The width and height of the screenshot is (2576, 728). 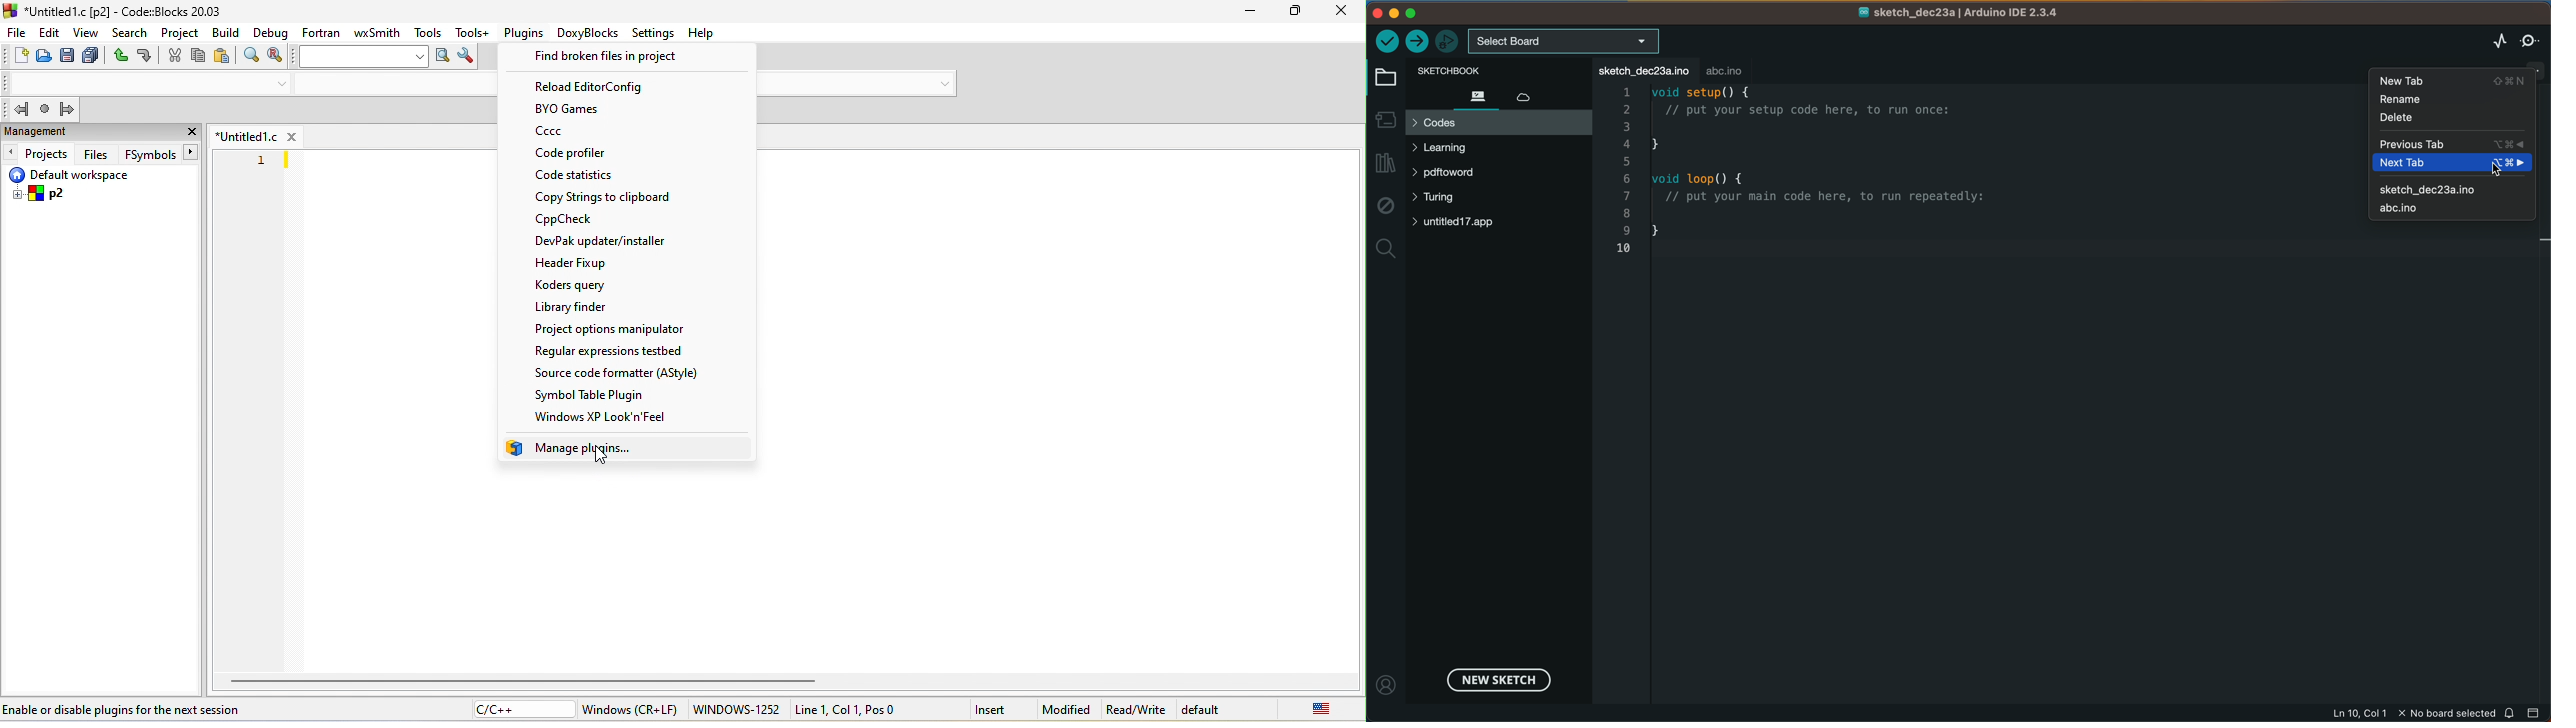 What do you see at coordinates (738, 710) in the screenshot?
I see `windows-1252` at bounding box center [738, 710].